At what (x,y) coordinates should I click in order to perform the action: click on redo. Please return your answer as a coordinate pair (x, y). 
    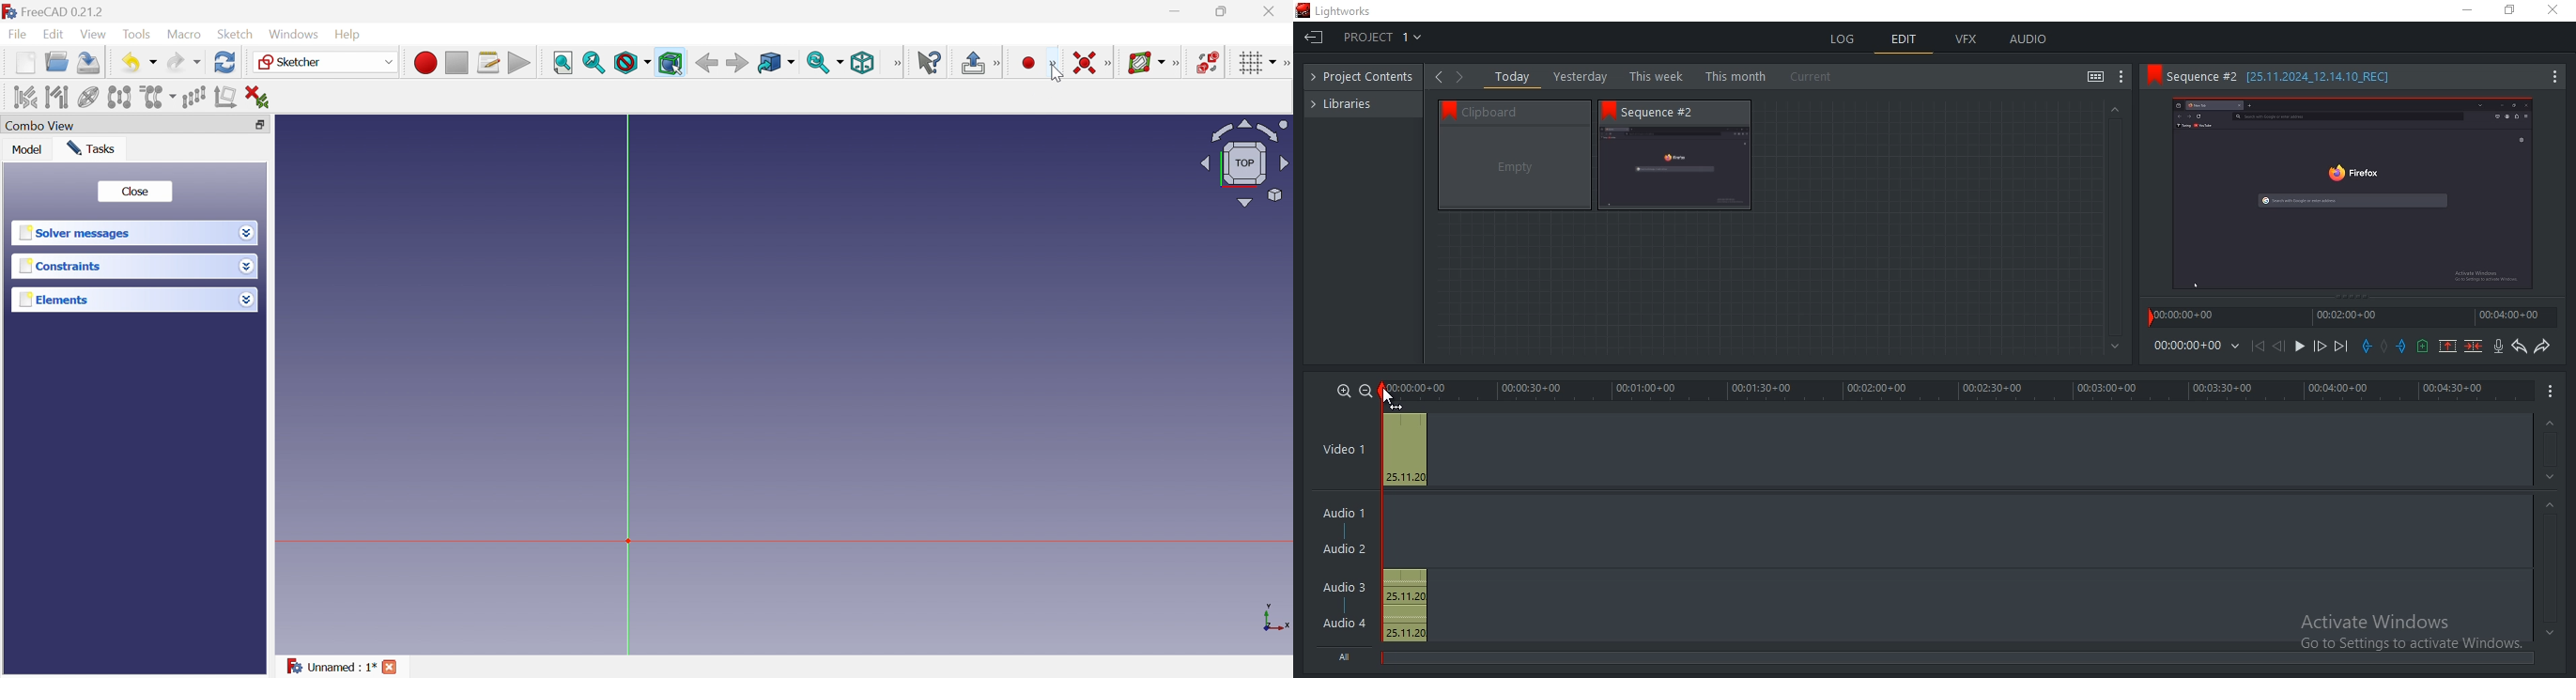
    Looking at the image, I should click on (2541, 346).